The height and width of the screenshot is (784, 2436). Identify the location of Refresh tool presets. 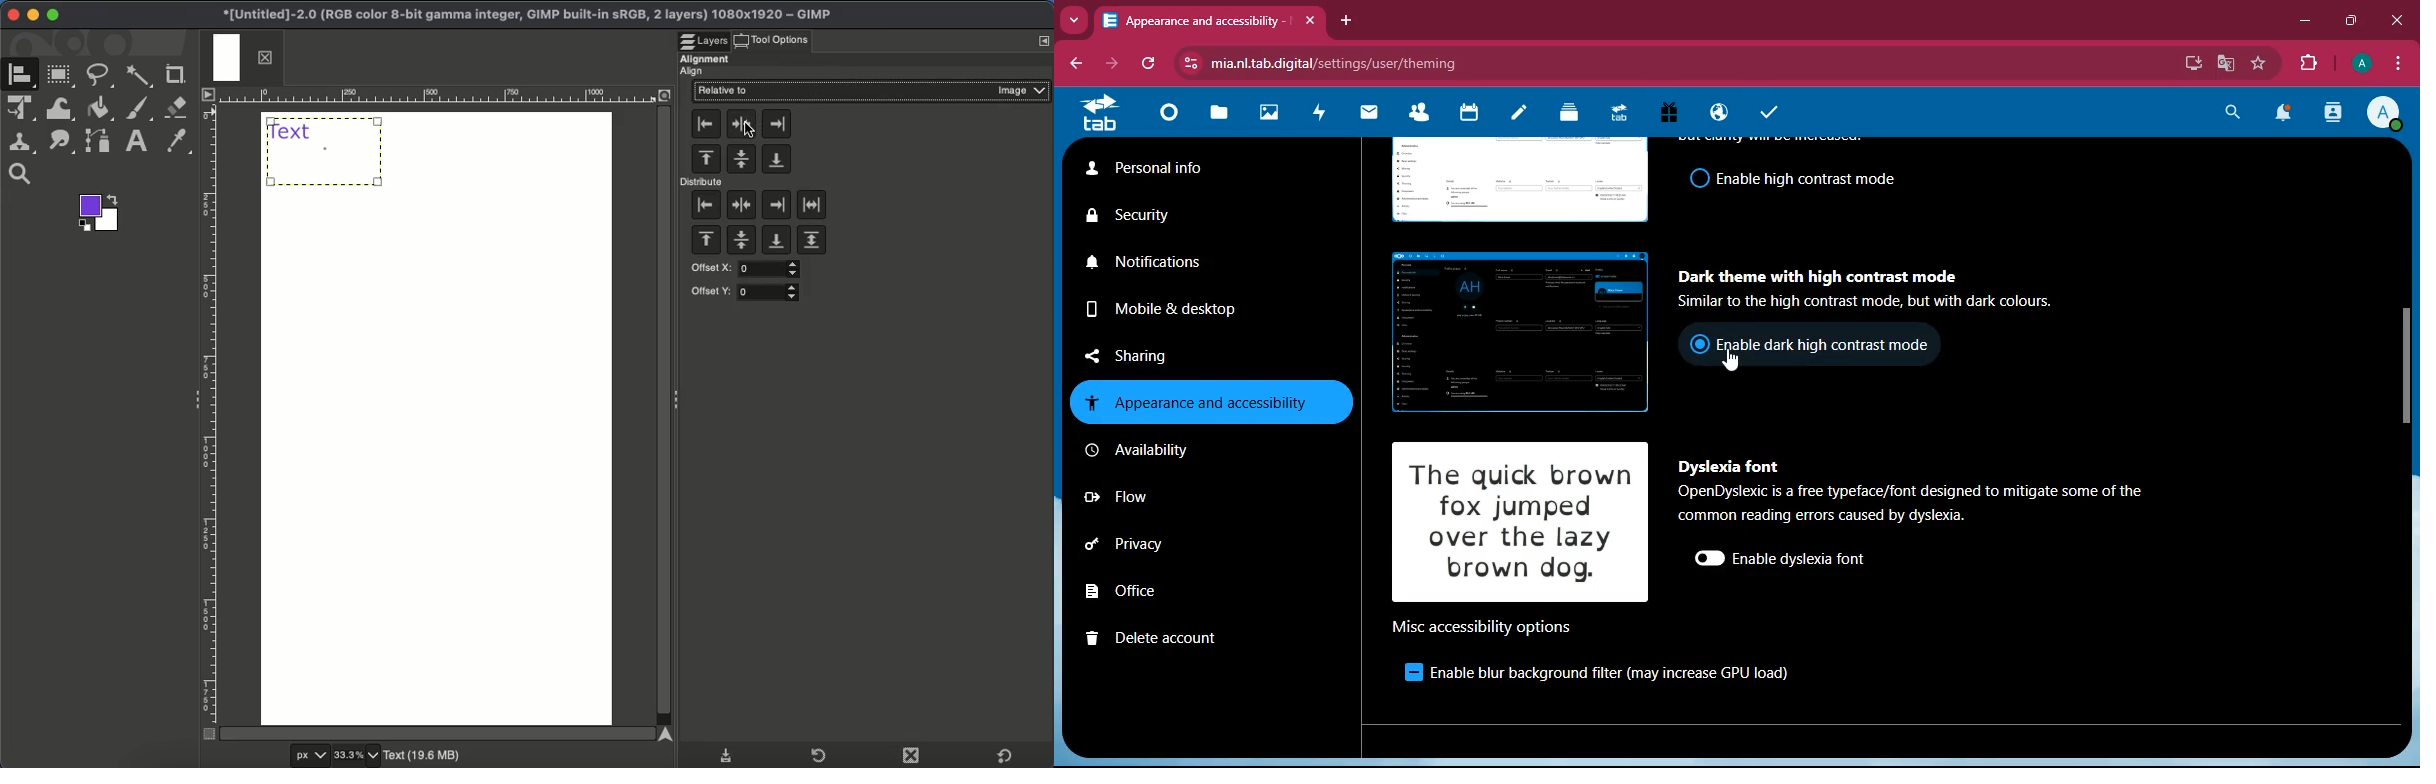
(813, 754).